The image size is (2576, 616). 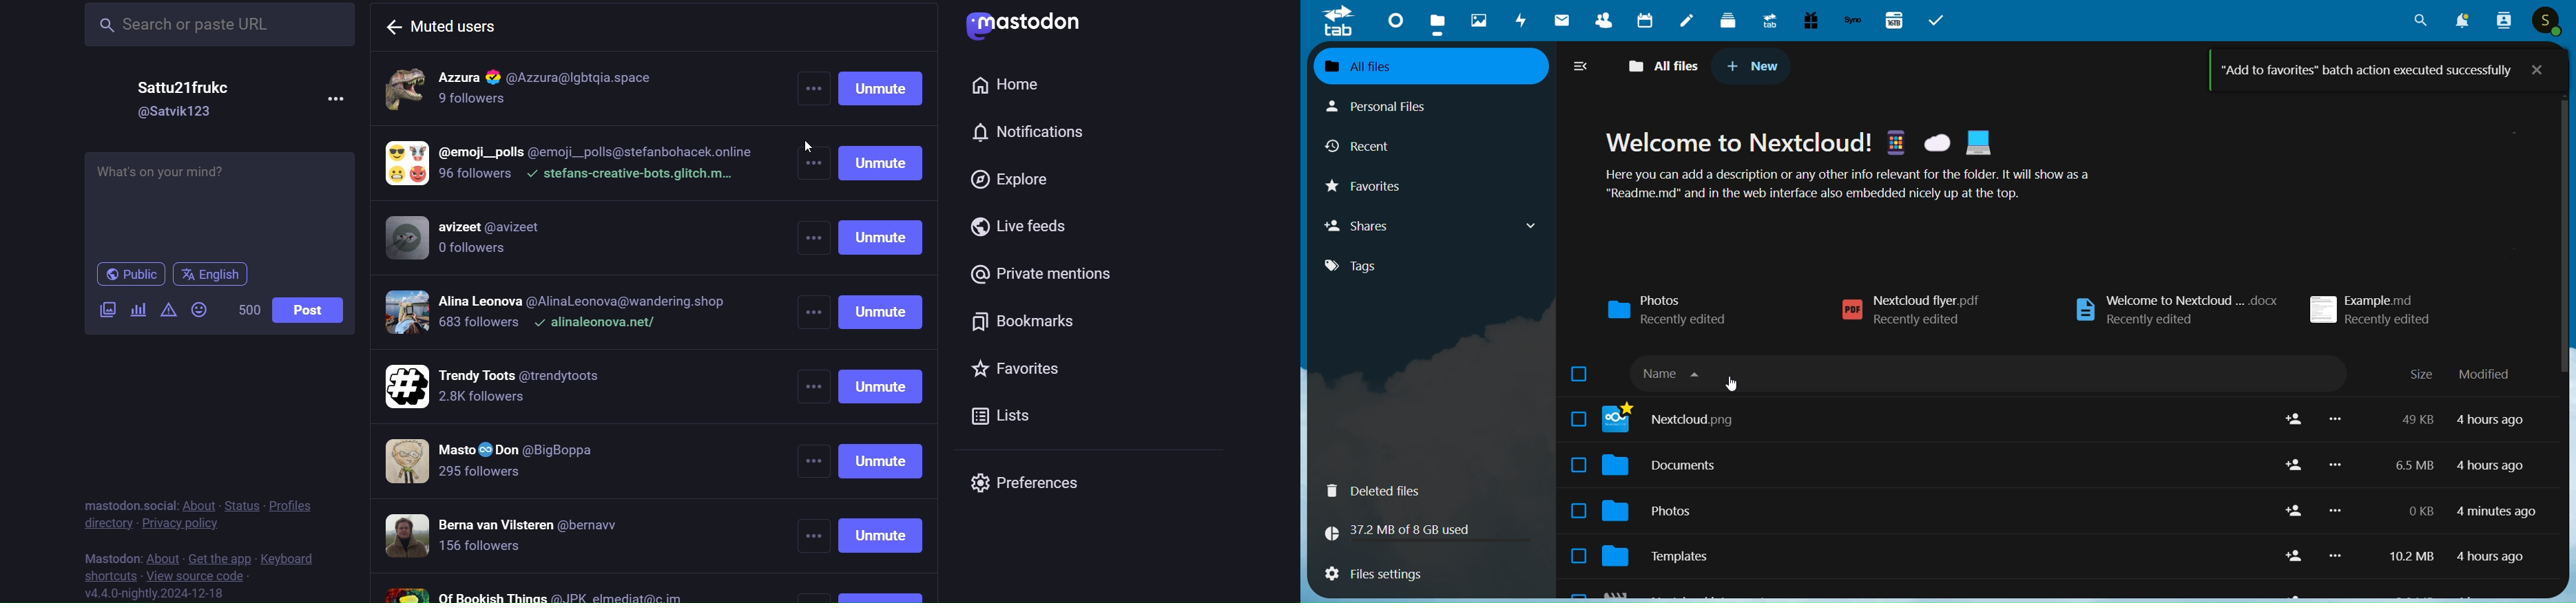 I want to click on 16tb, so click(x=1896, y=19).